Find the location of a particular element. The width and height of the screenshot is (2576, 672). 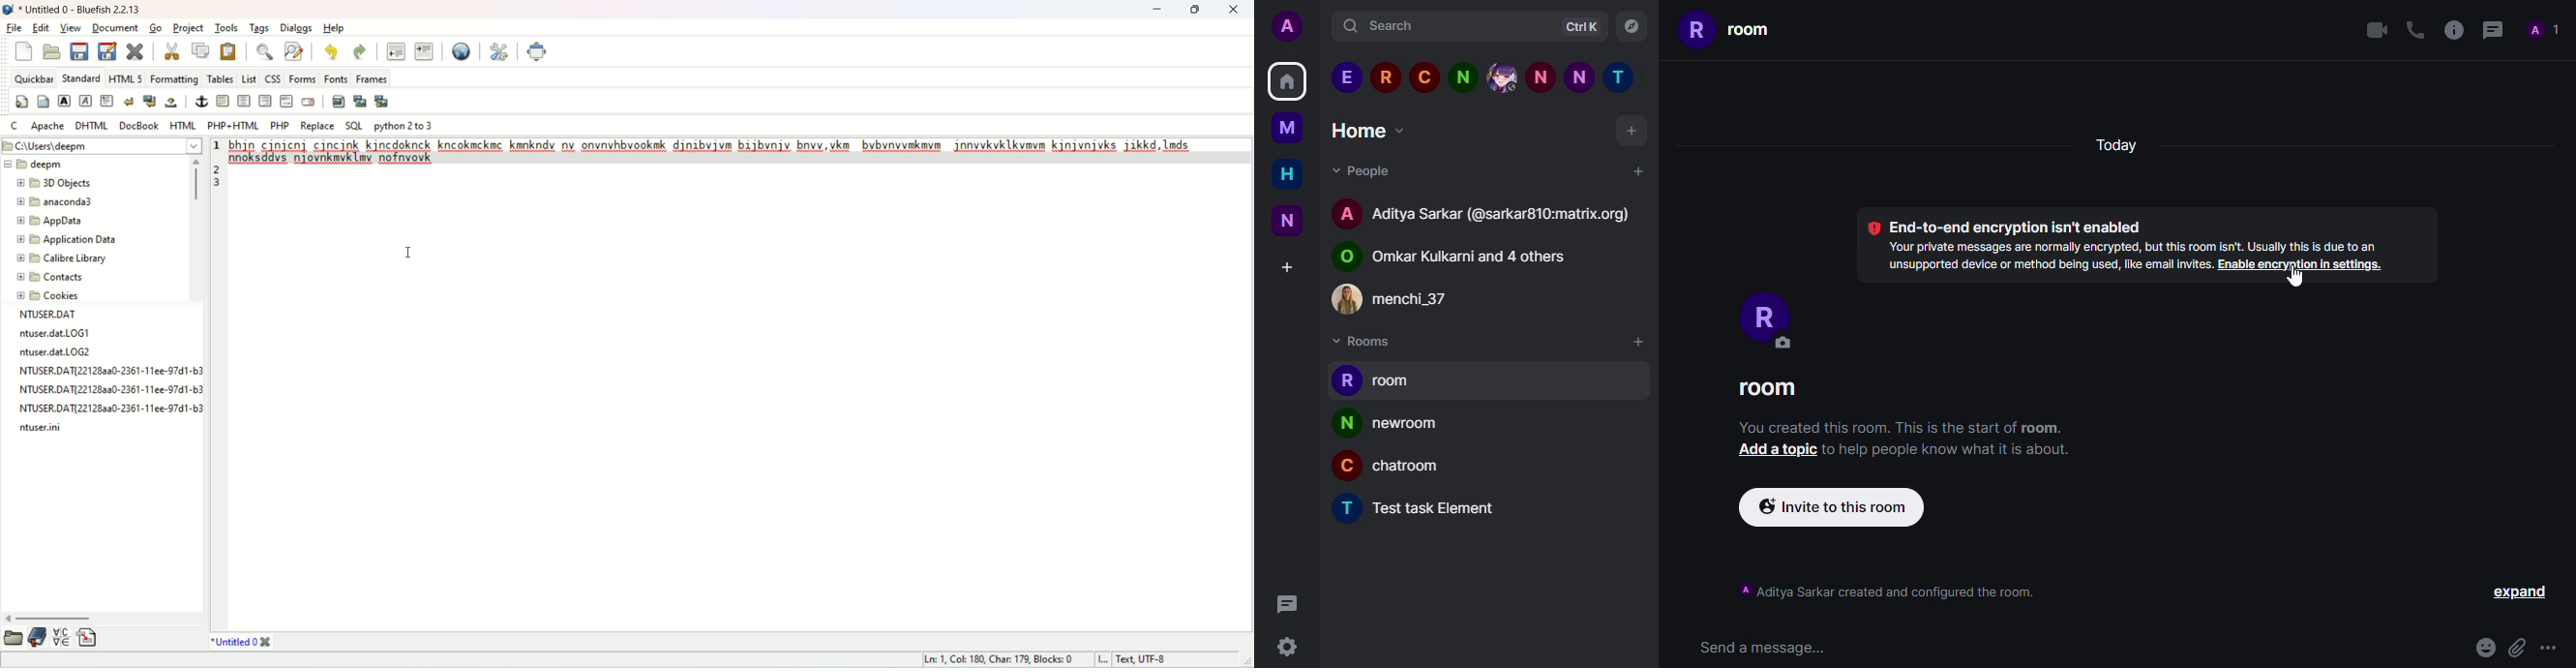

info is located at coordinates (2298, 247).